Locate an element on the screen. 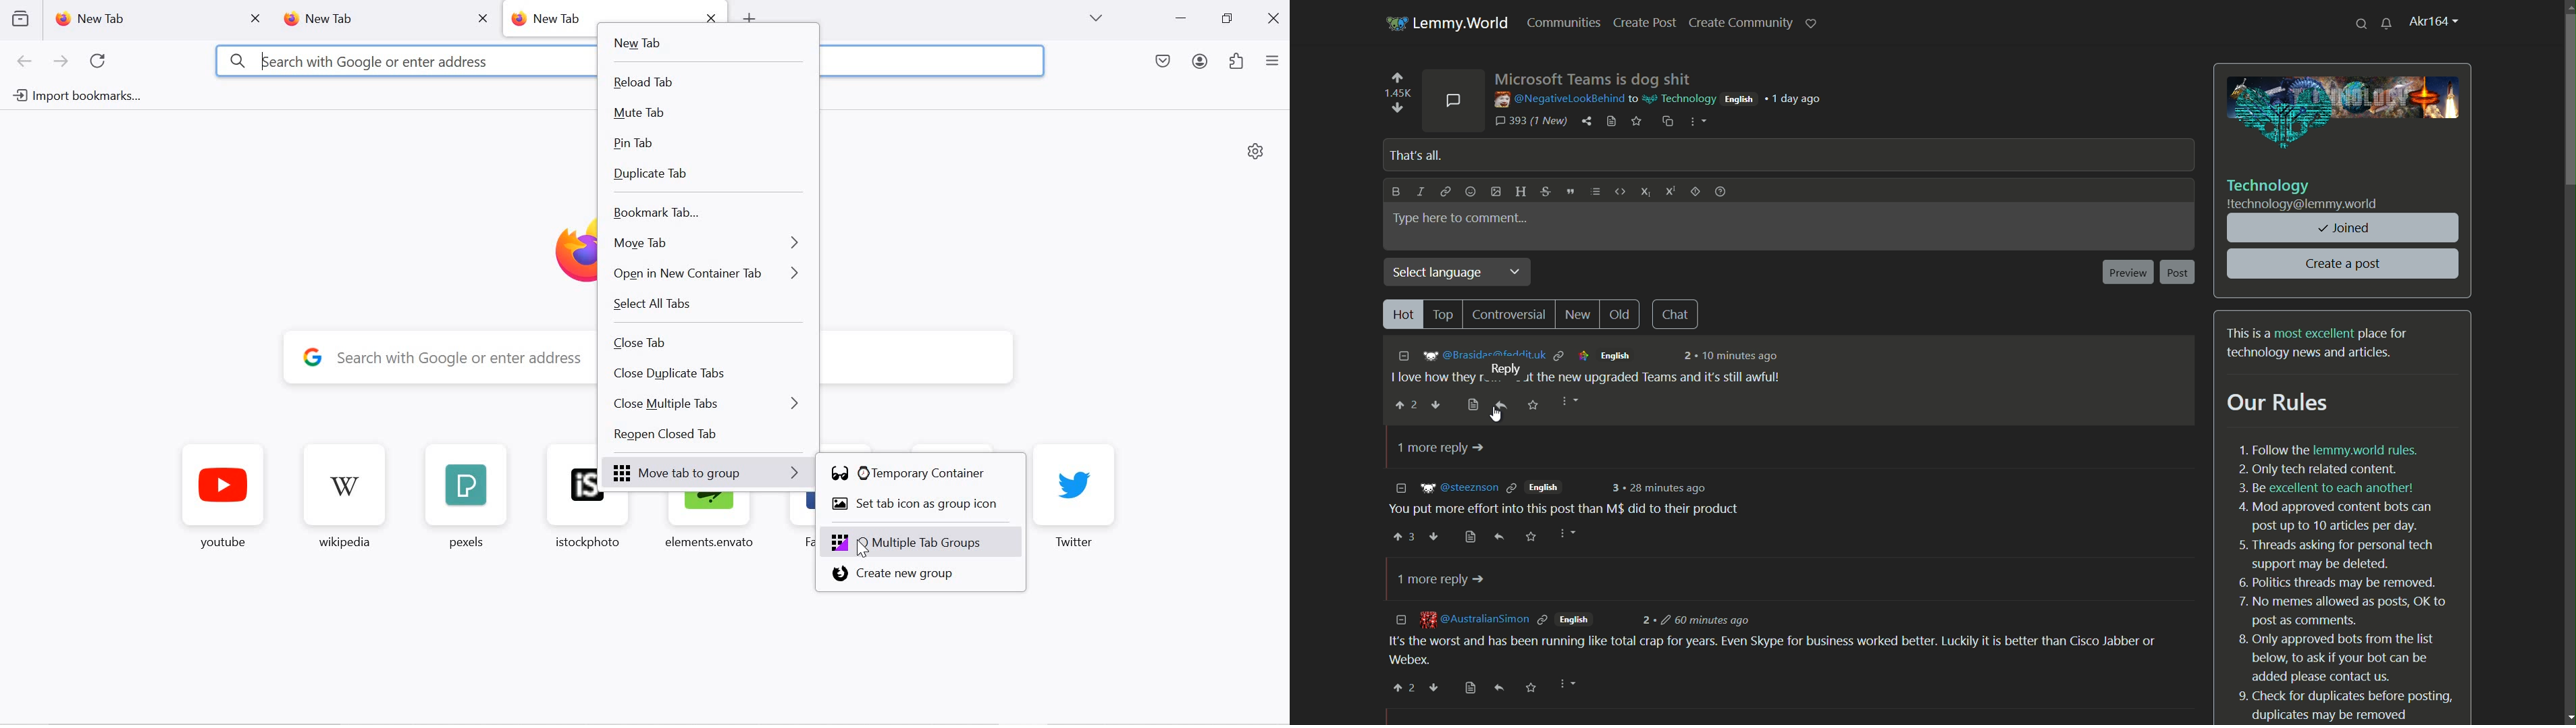 Image resolution: width=2576 pixels, height=728 pixels. scroll bar is located at coordinates (2570, 110).